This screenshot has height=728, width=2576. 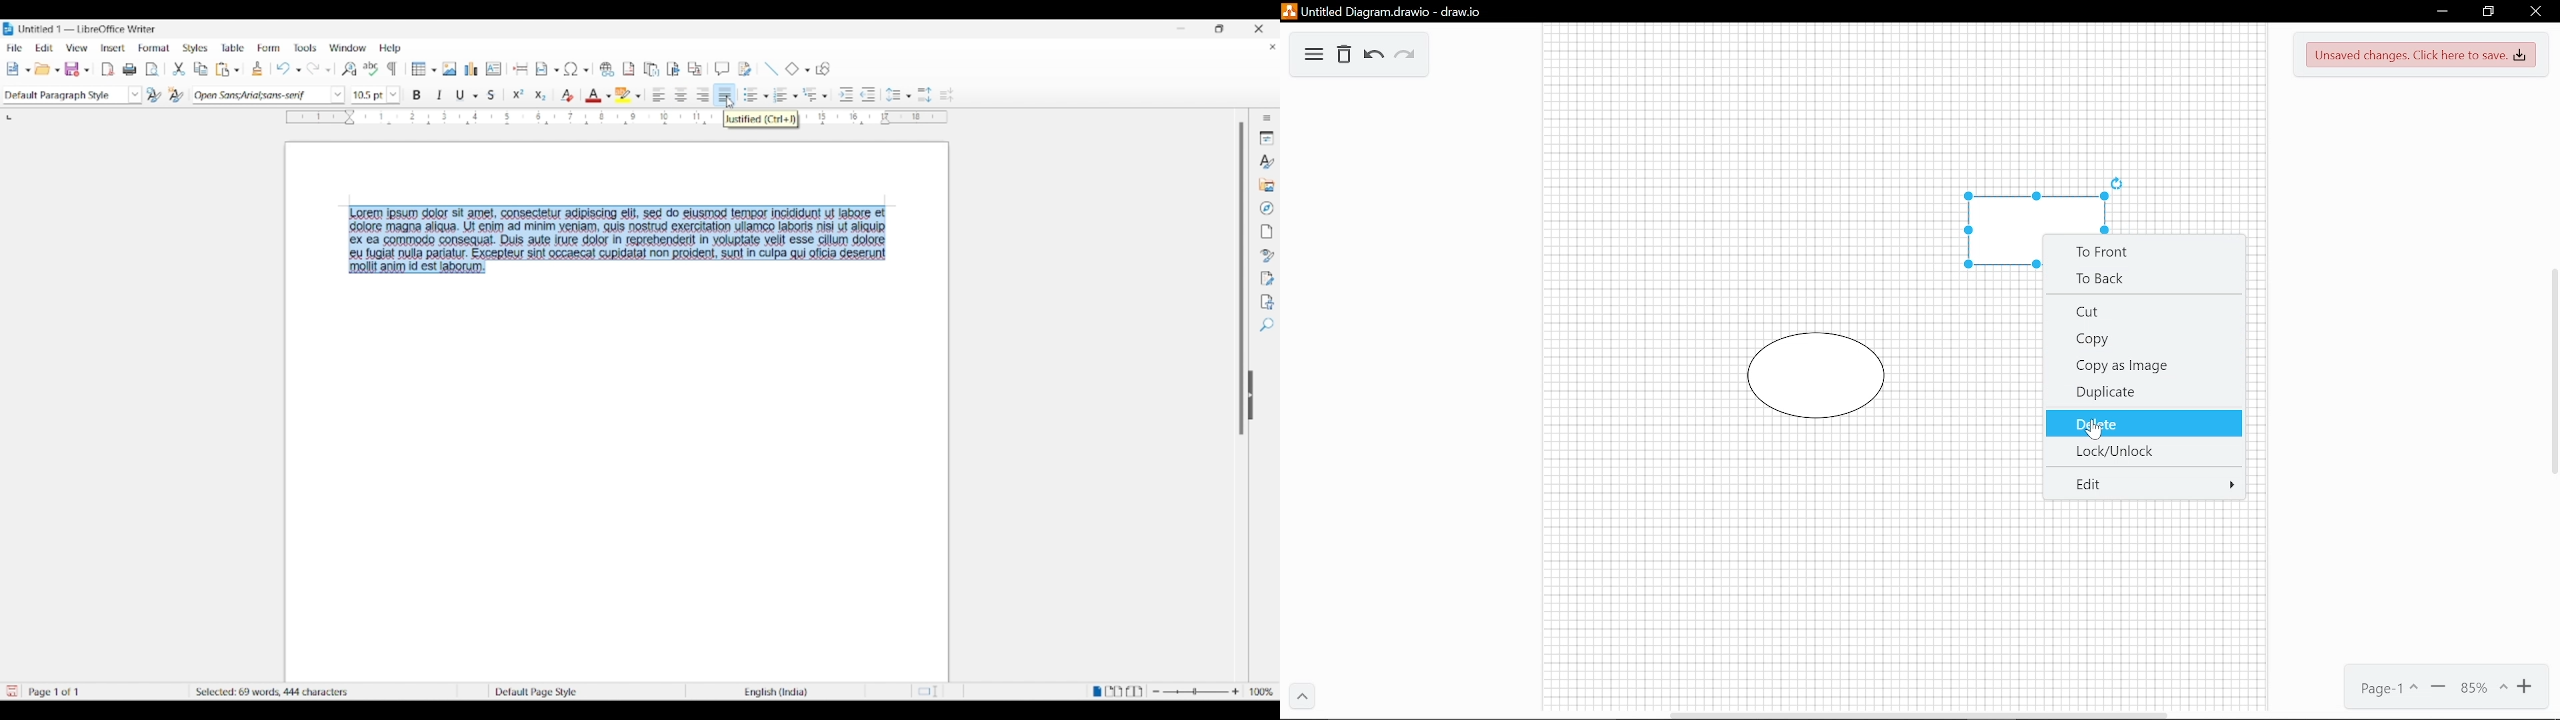 What do you see at coordinates (2488, 12) in the screenshot?
I see `Restore down` at bounding box center [2488, 12].